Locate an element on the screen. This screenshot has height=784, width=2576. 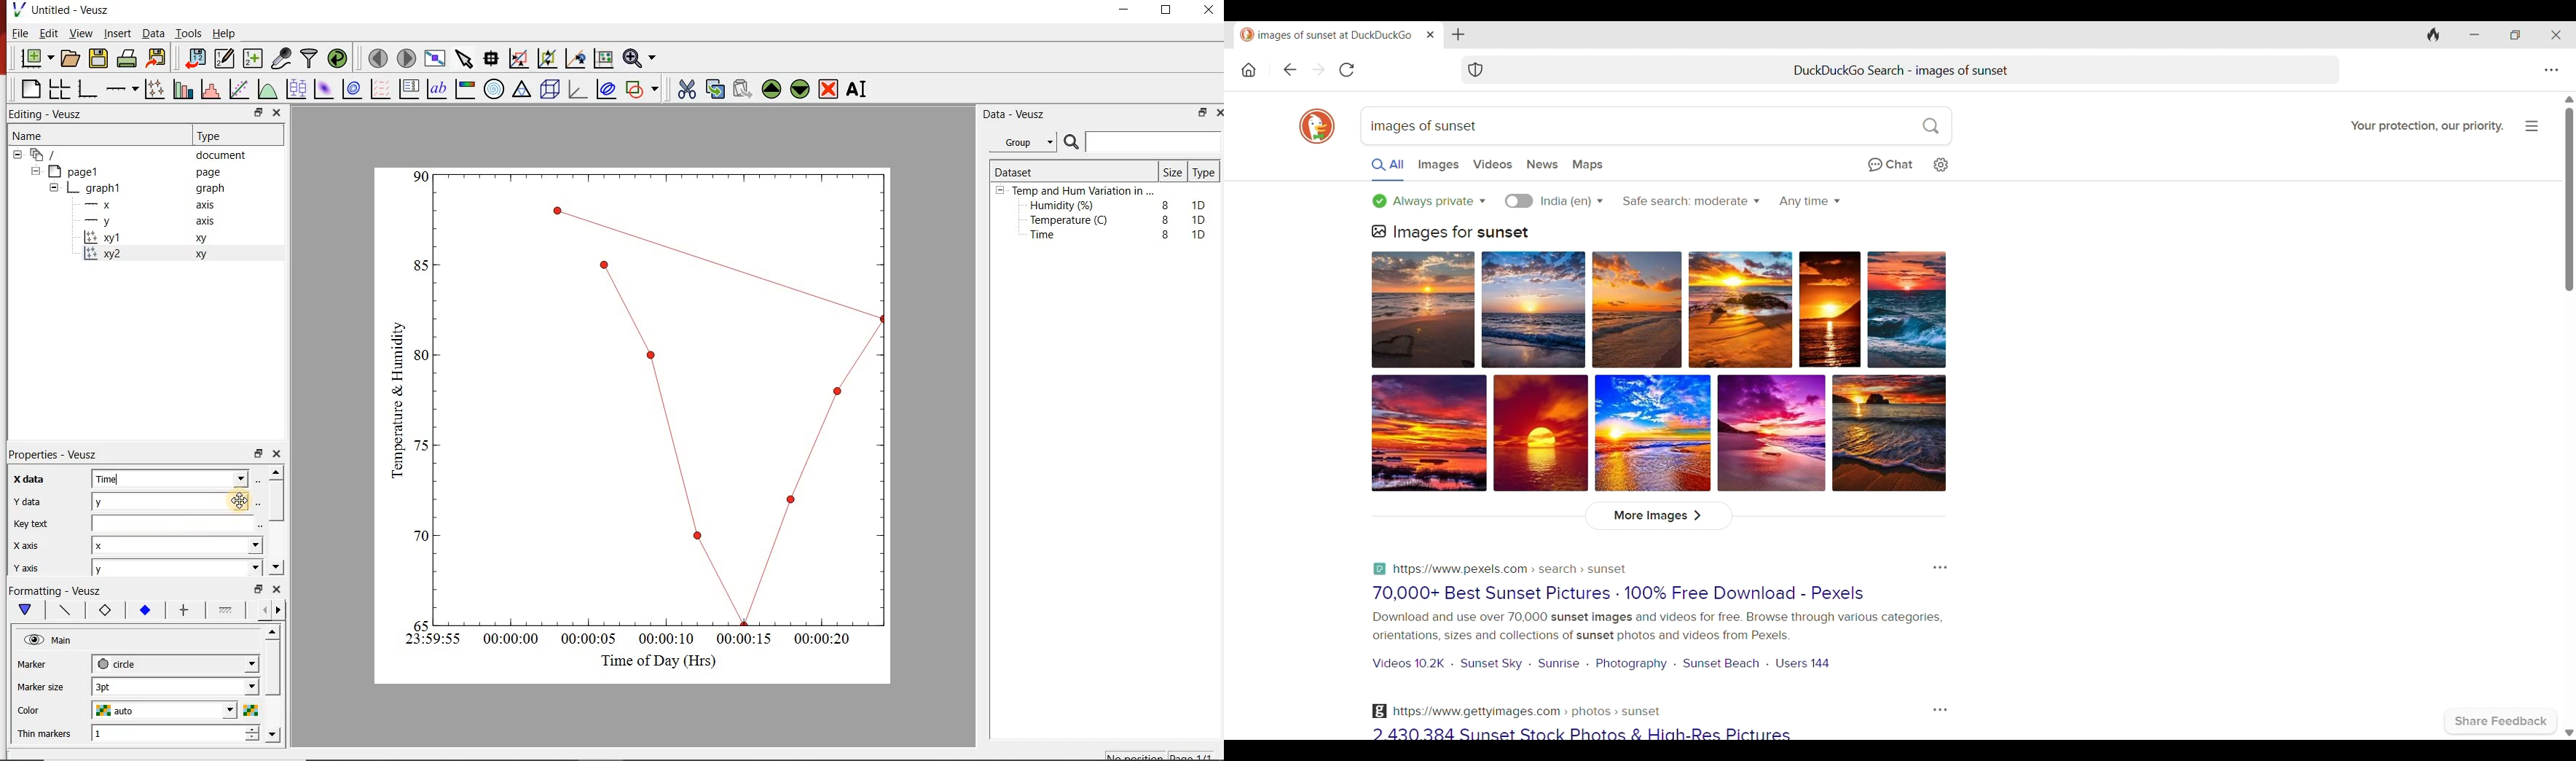
select items from the graph or scroll is located at coordinates (465, 61).